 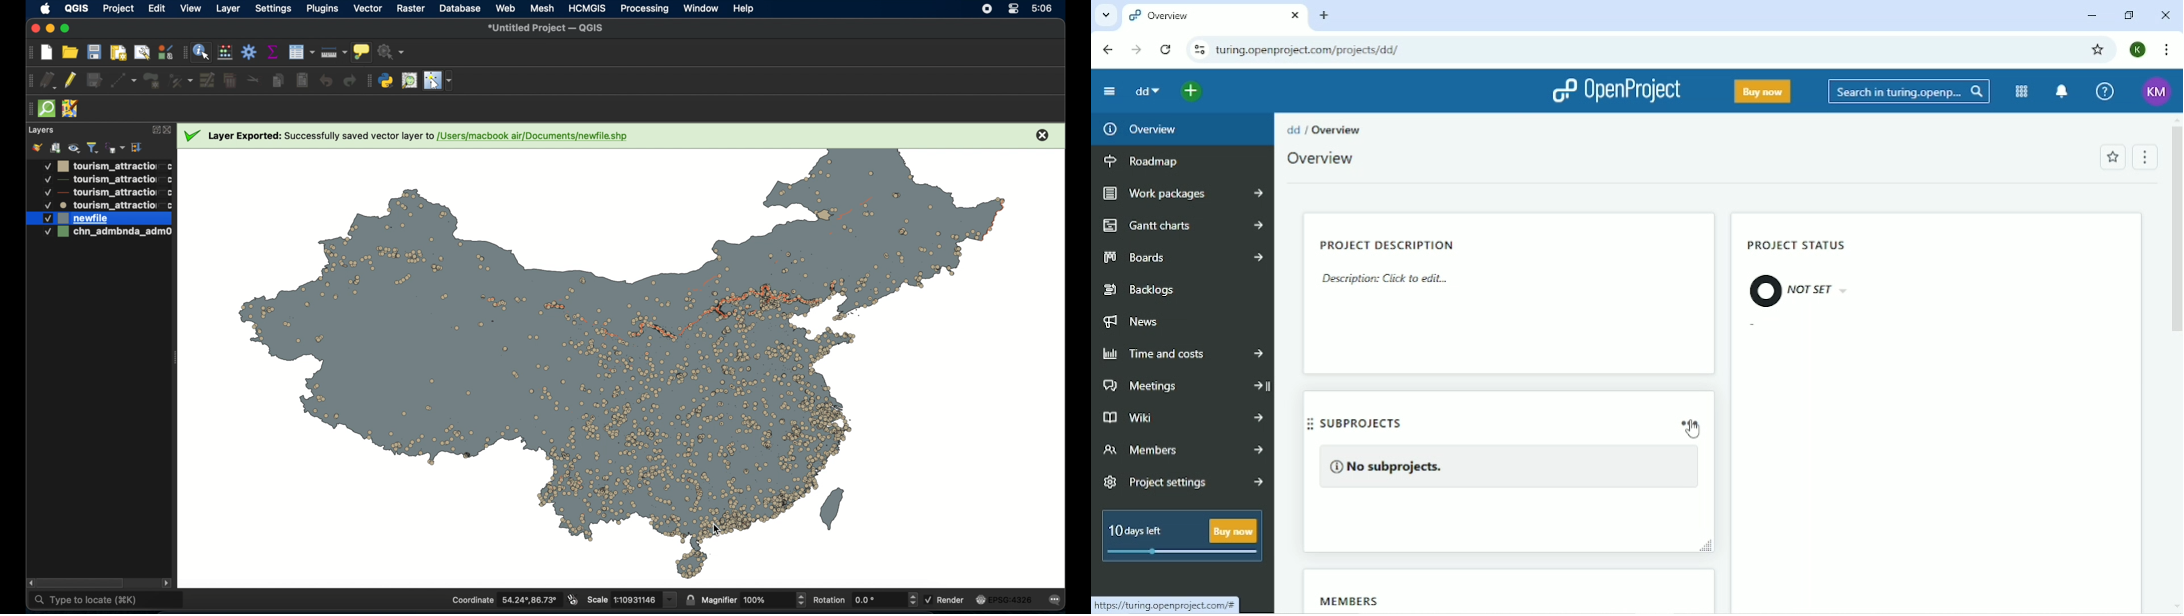 I want to click on toggle extents and mouse display position, so click(x=574, y=600).